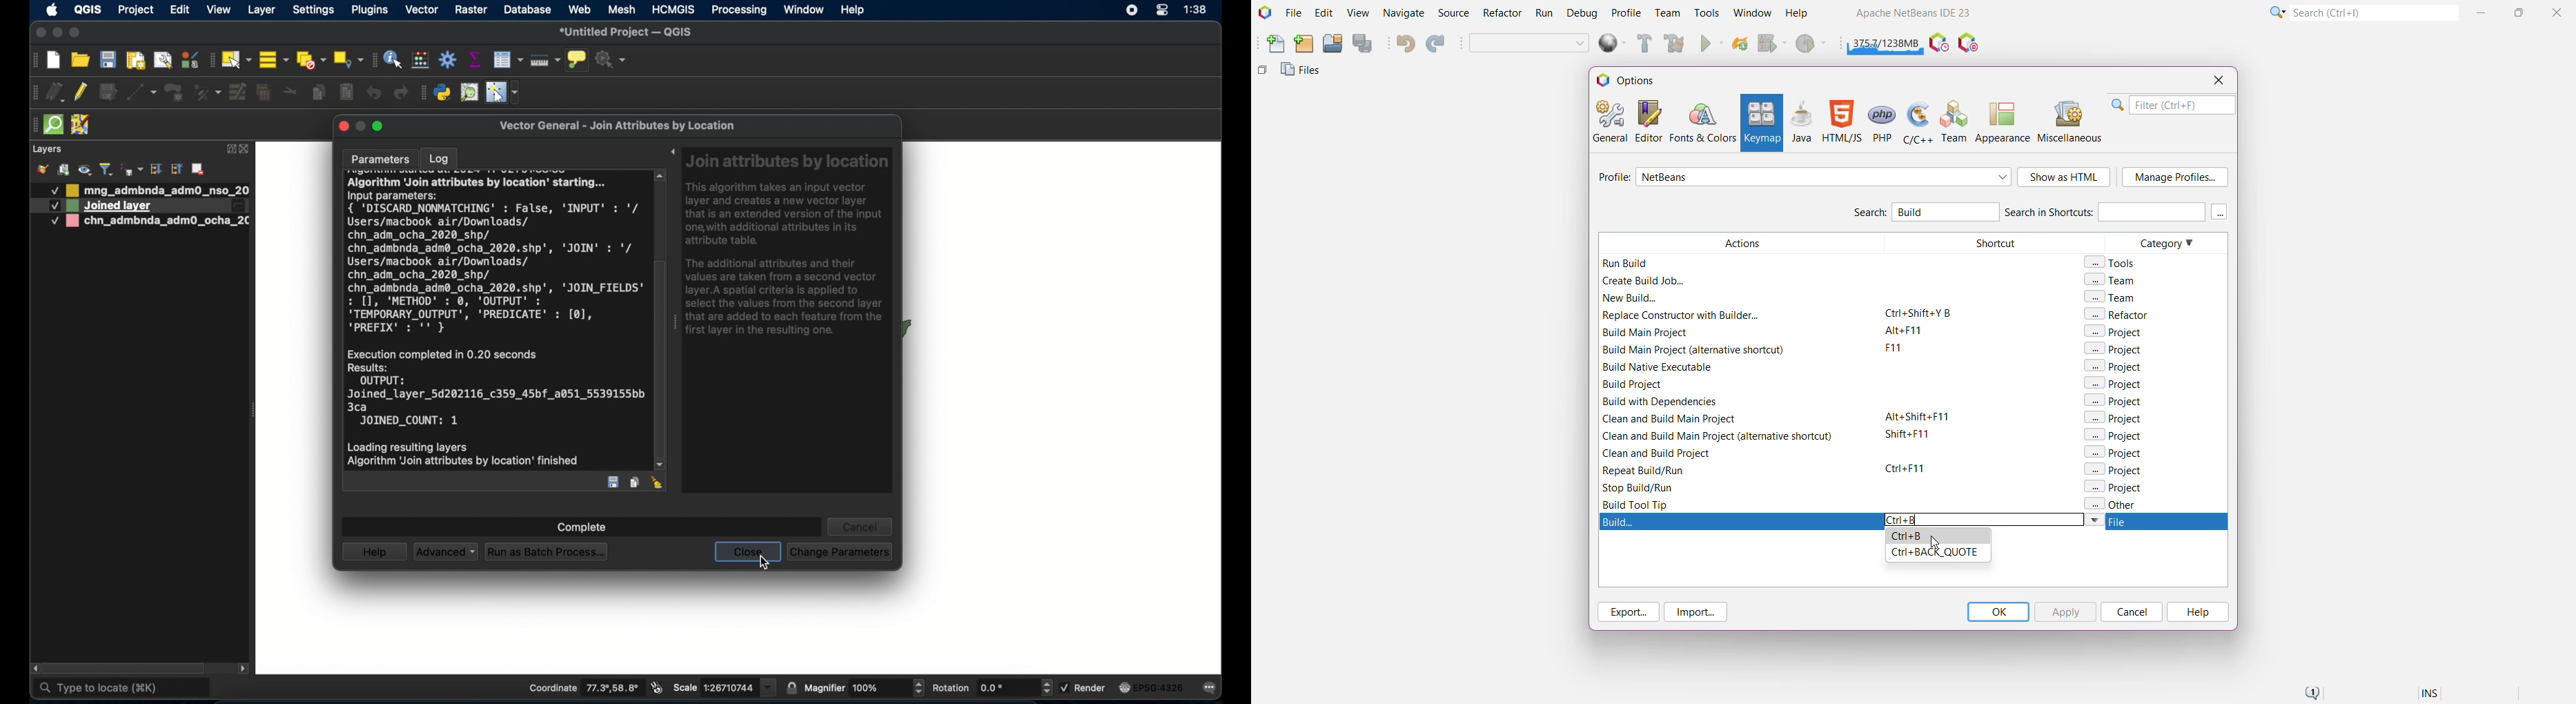 The width and height of the screenshot is (2576, 728). I want to click on show map tips, so click(577, 59).